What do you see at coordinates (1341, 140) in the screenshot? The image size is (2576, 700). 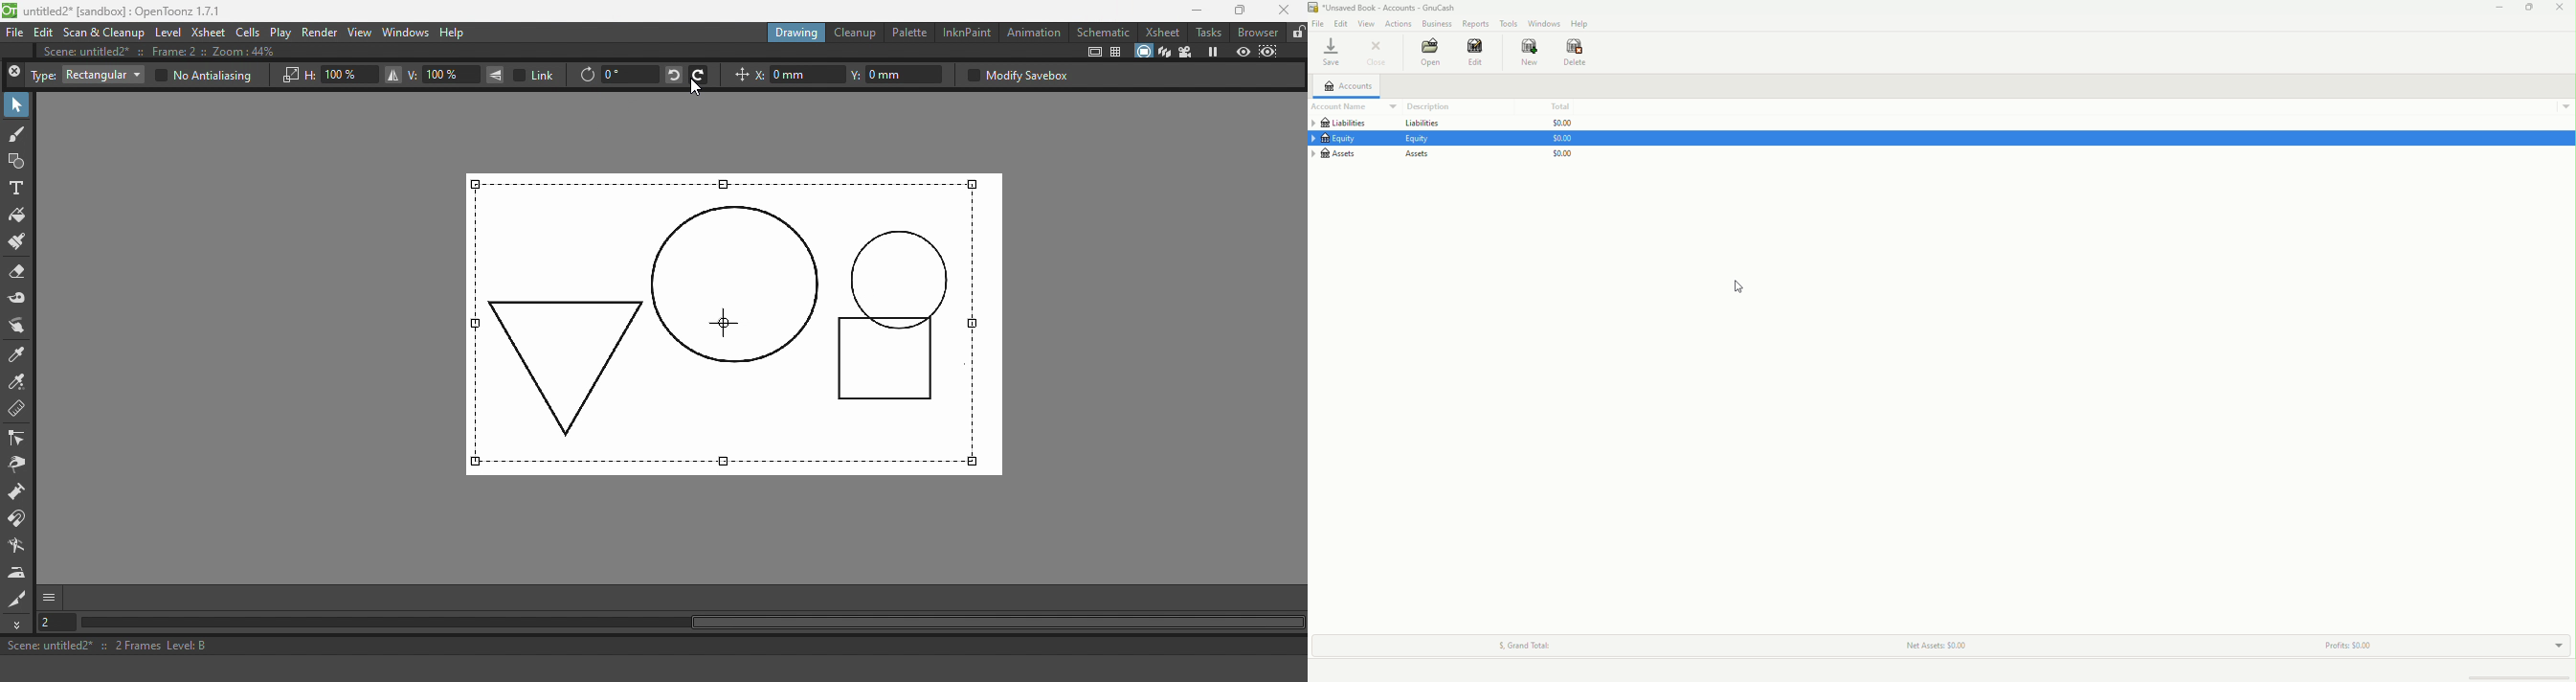 I see `Equity` at bounding box center [1341, 140].